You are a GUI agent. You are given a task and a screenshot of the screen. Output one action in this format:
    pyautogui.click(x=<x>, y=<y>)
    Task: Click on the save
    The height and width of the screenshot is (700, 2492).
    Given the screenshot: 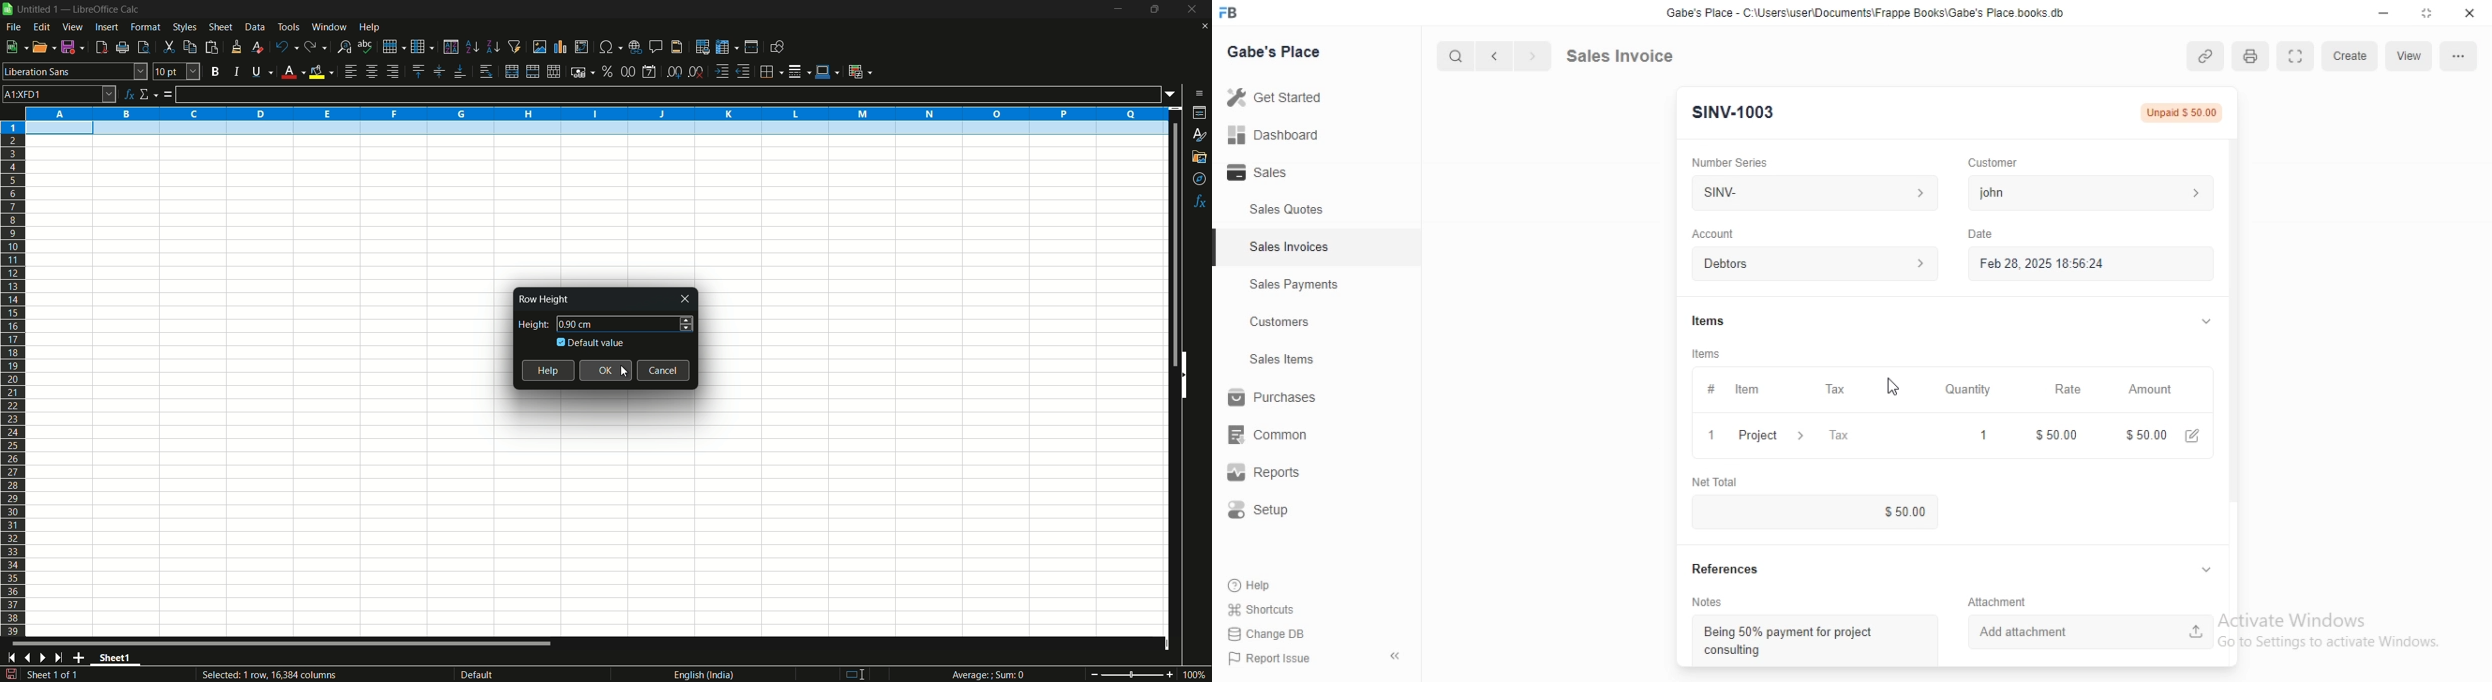 What is the action you would take?
    pyautogui.click(x=74, y=47)
    